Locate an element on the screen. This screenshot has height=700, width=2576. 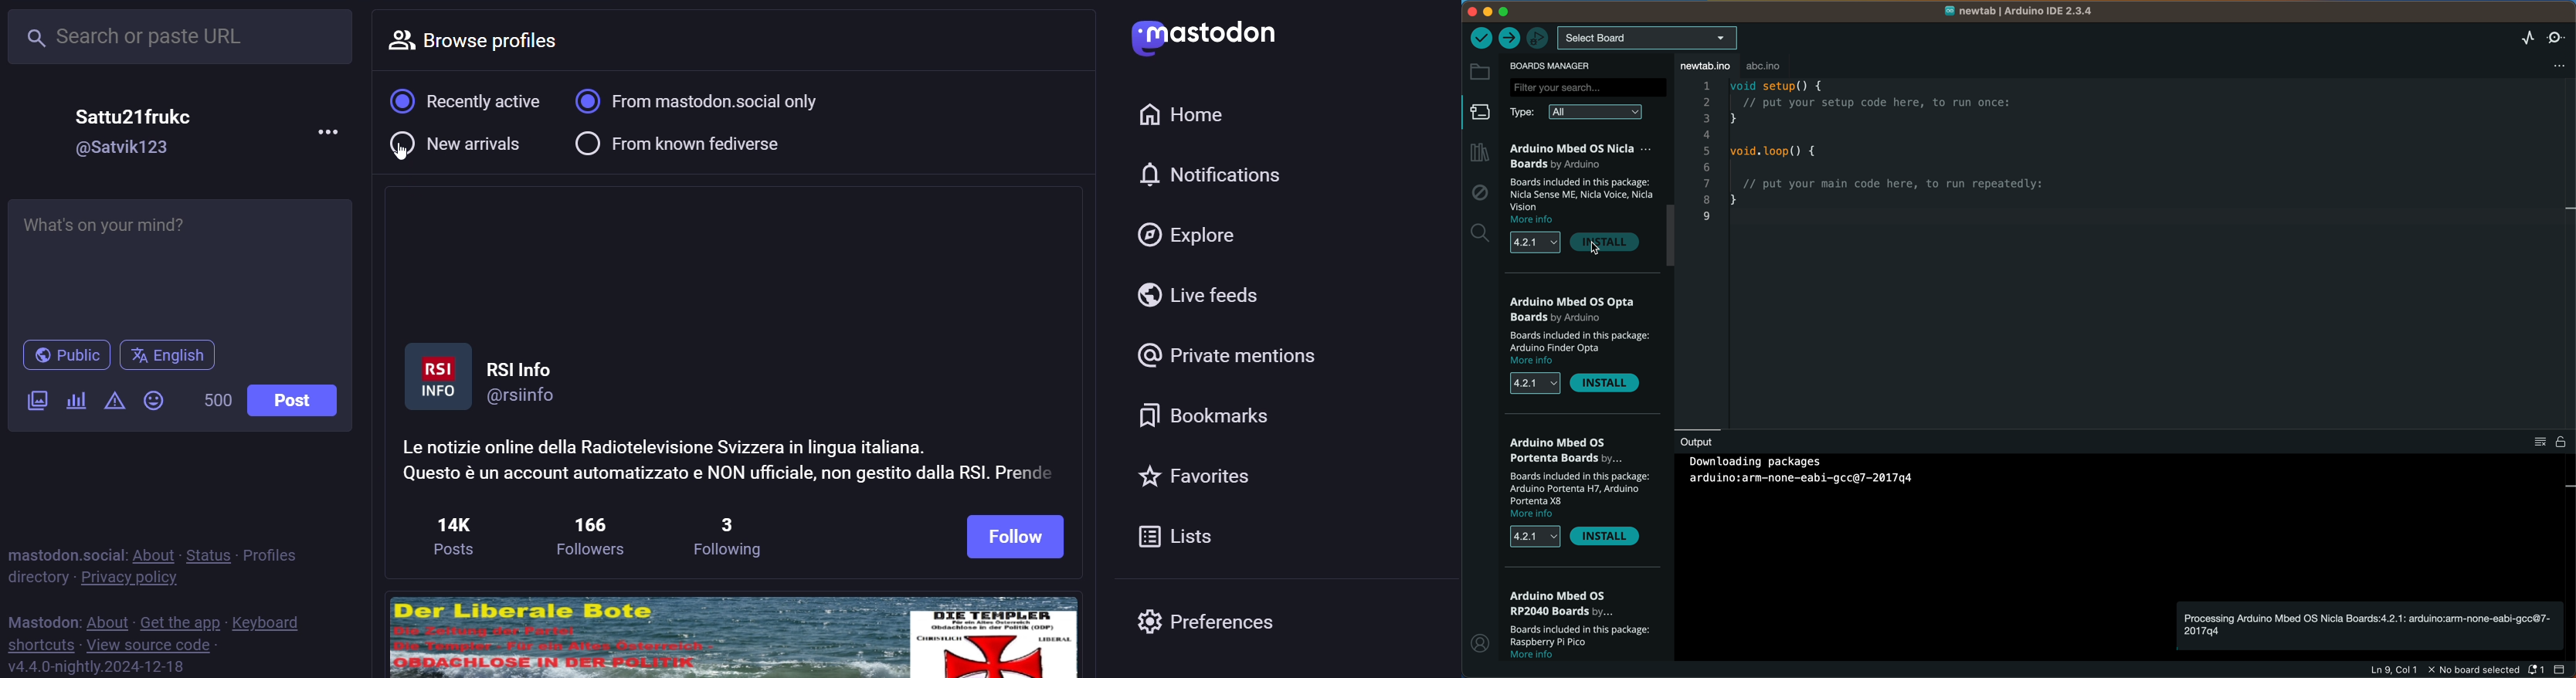
post is located at coordinates (299, 405).